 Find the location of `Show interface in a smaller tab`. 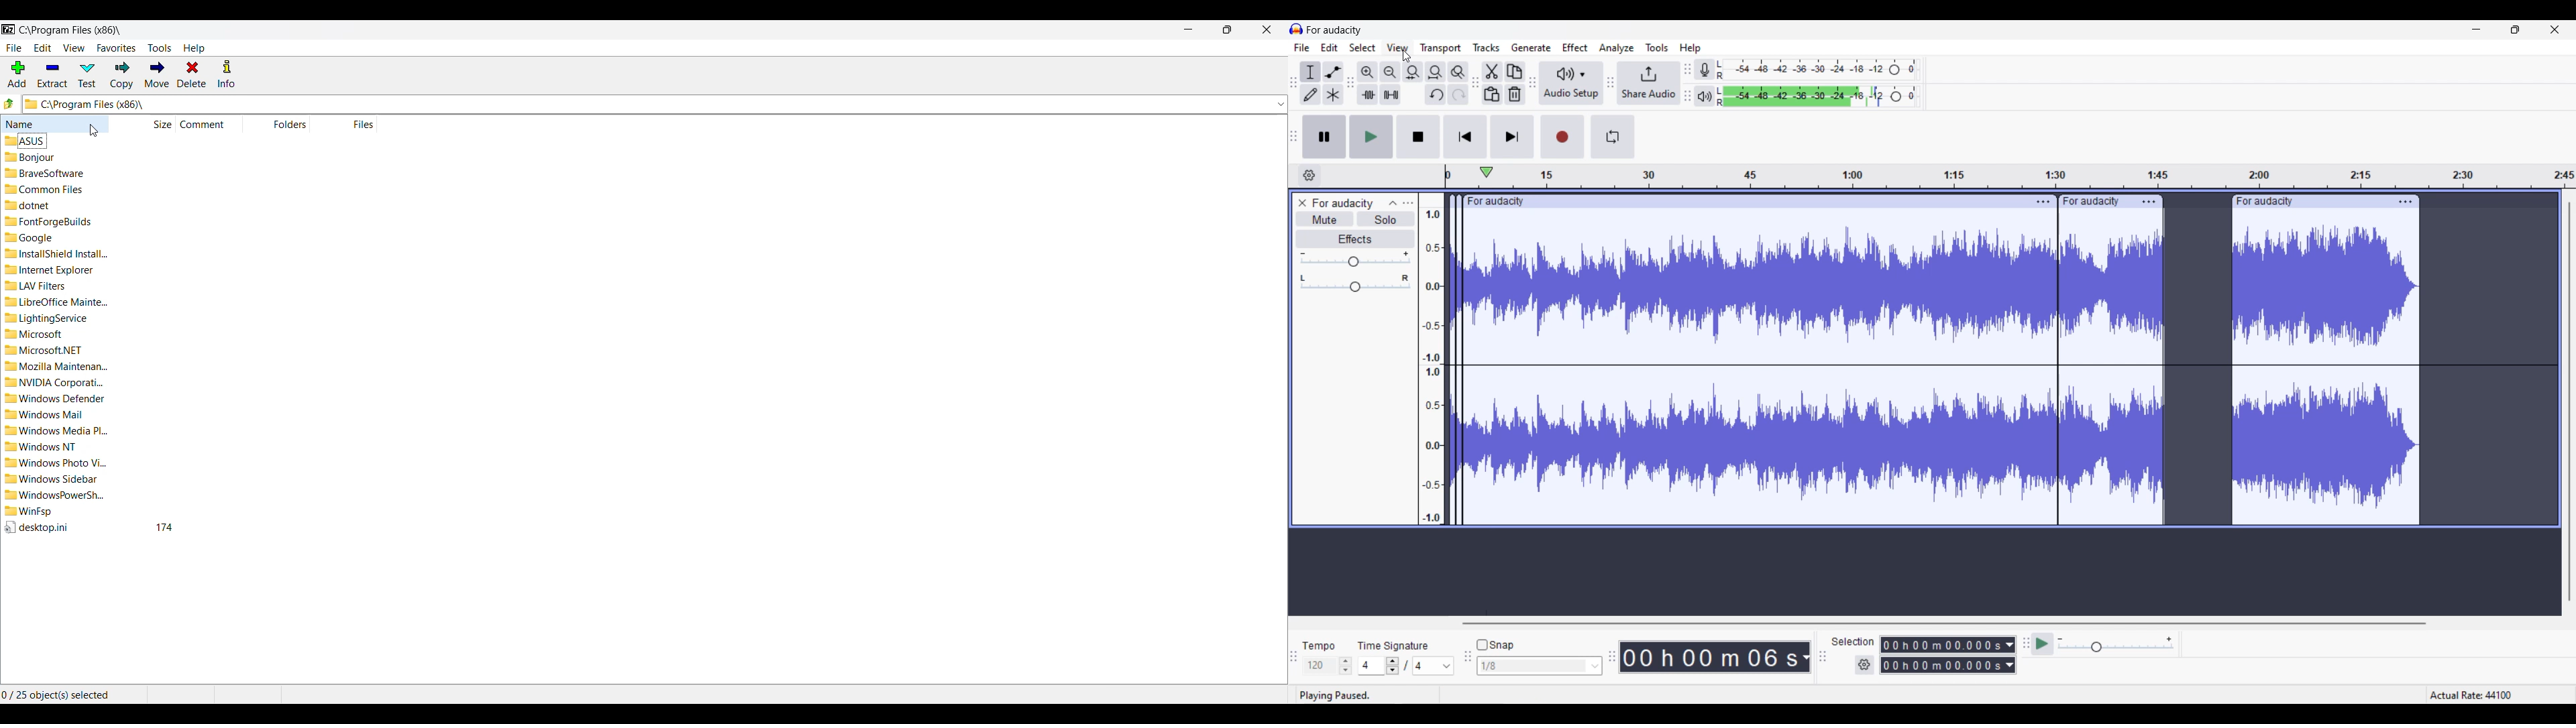

Show interface in a smaller tab is located at coordinates (1228, 29).